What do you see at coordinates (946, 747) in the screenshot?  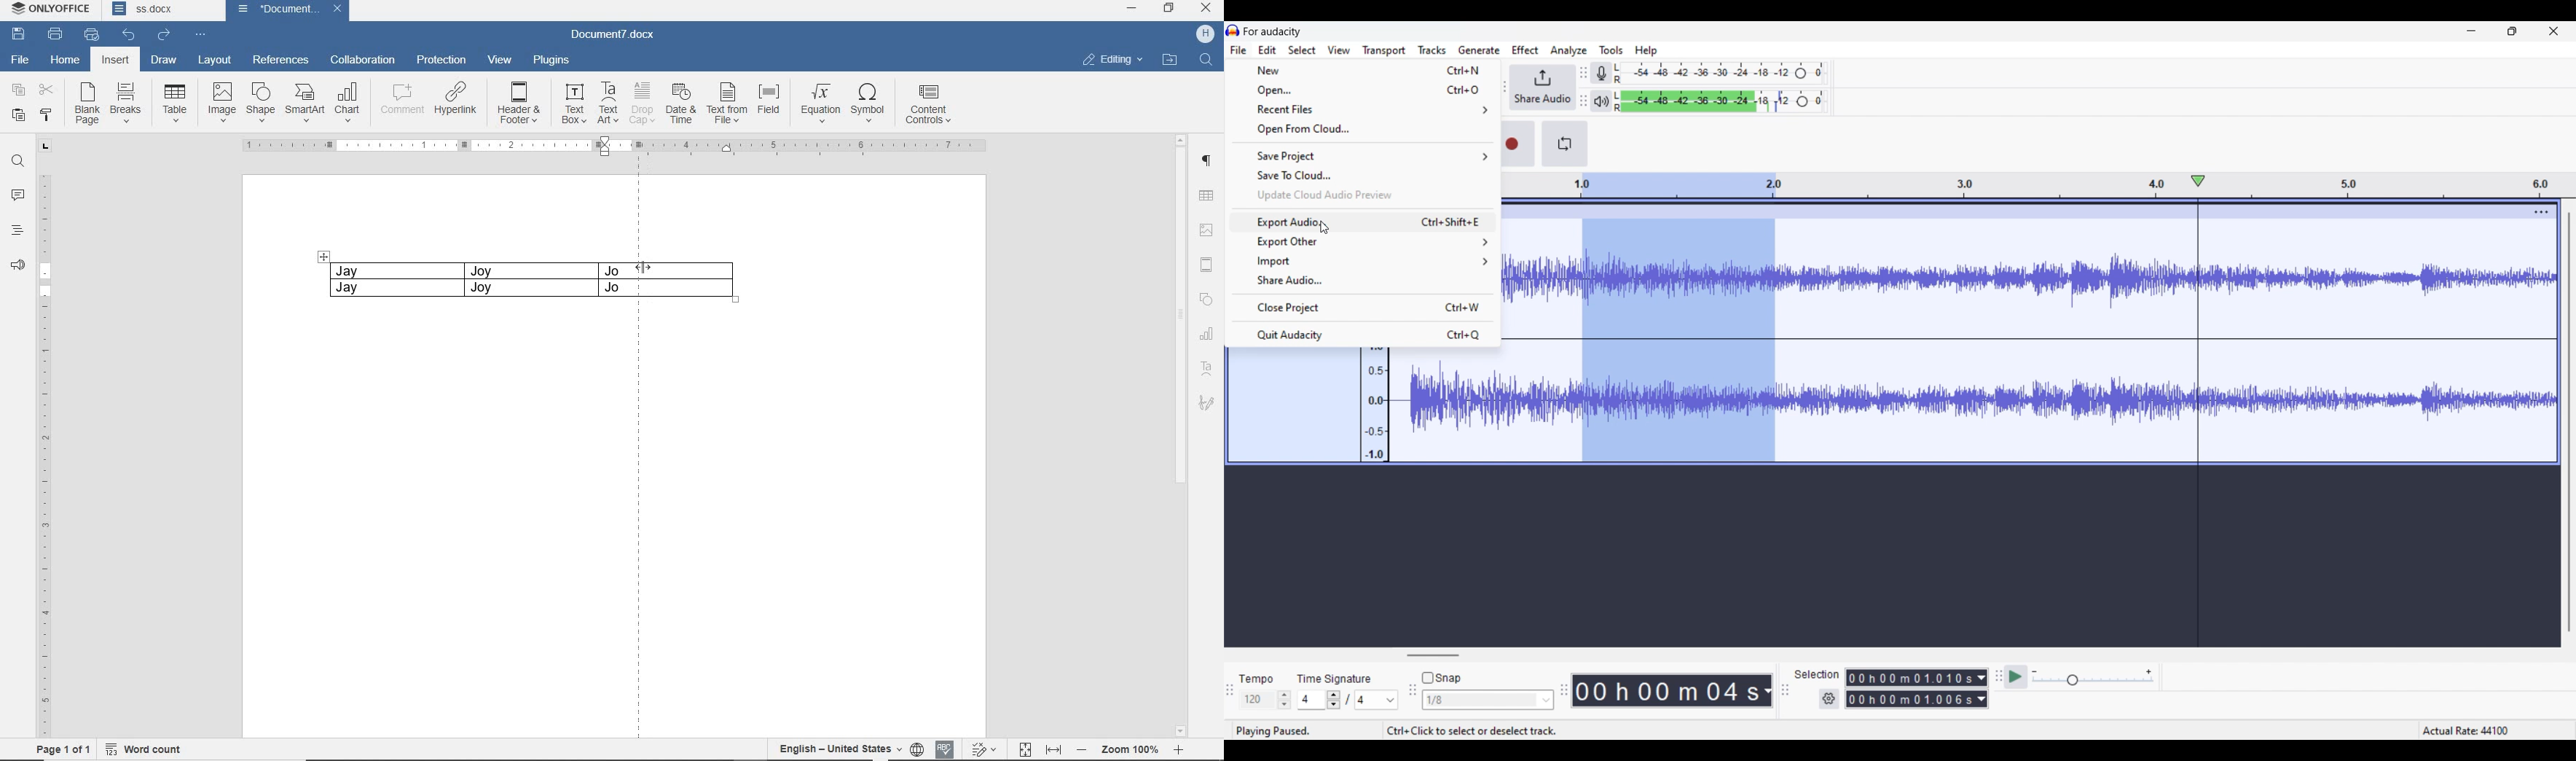 I see `SPELL CHECKING` at bounding box center [946, 747].